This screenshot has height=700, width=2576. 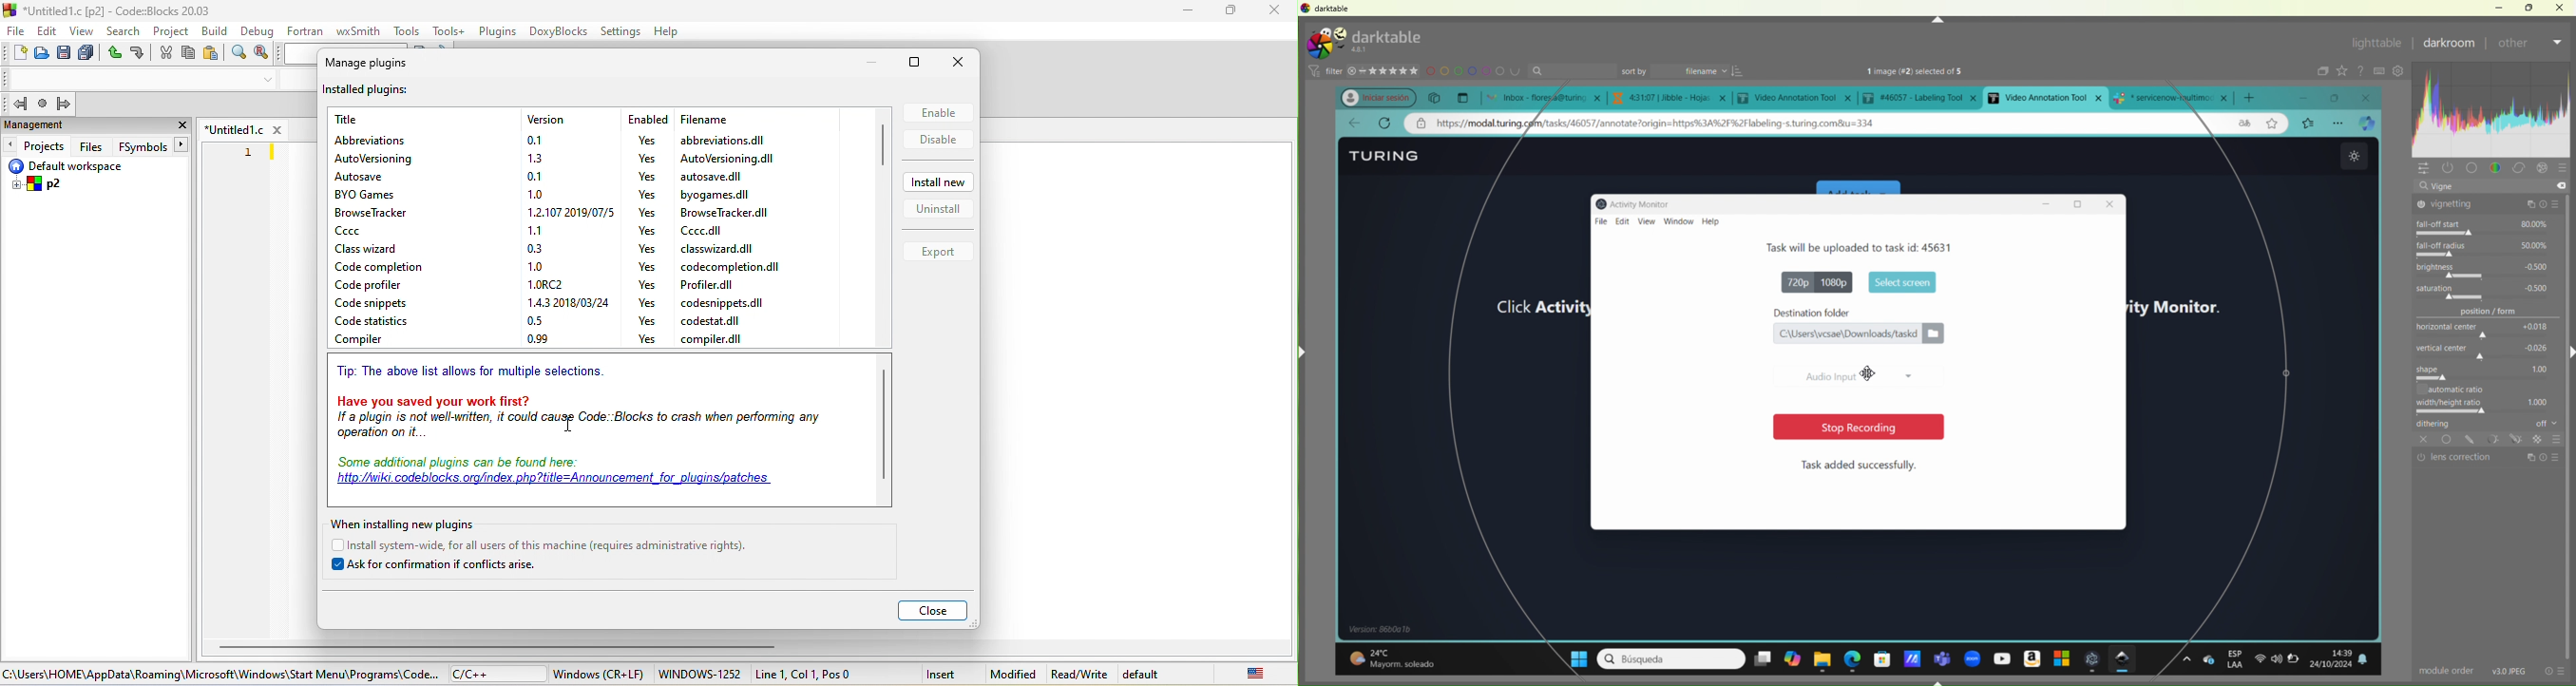 I want to click on 0.99, so click(x=544, y=340).